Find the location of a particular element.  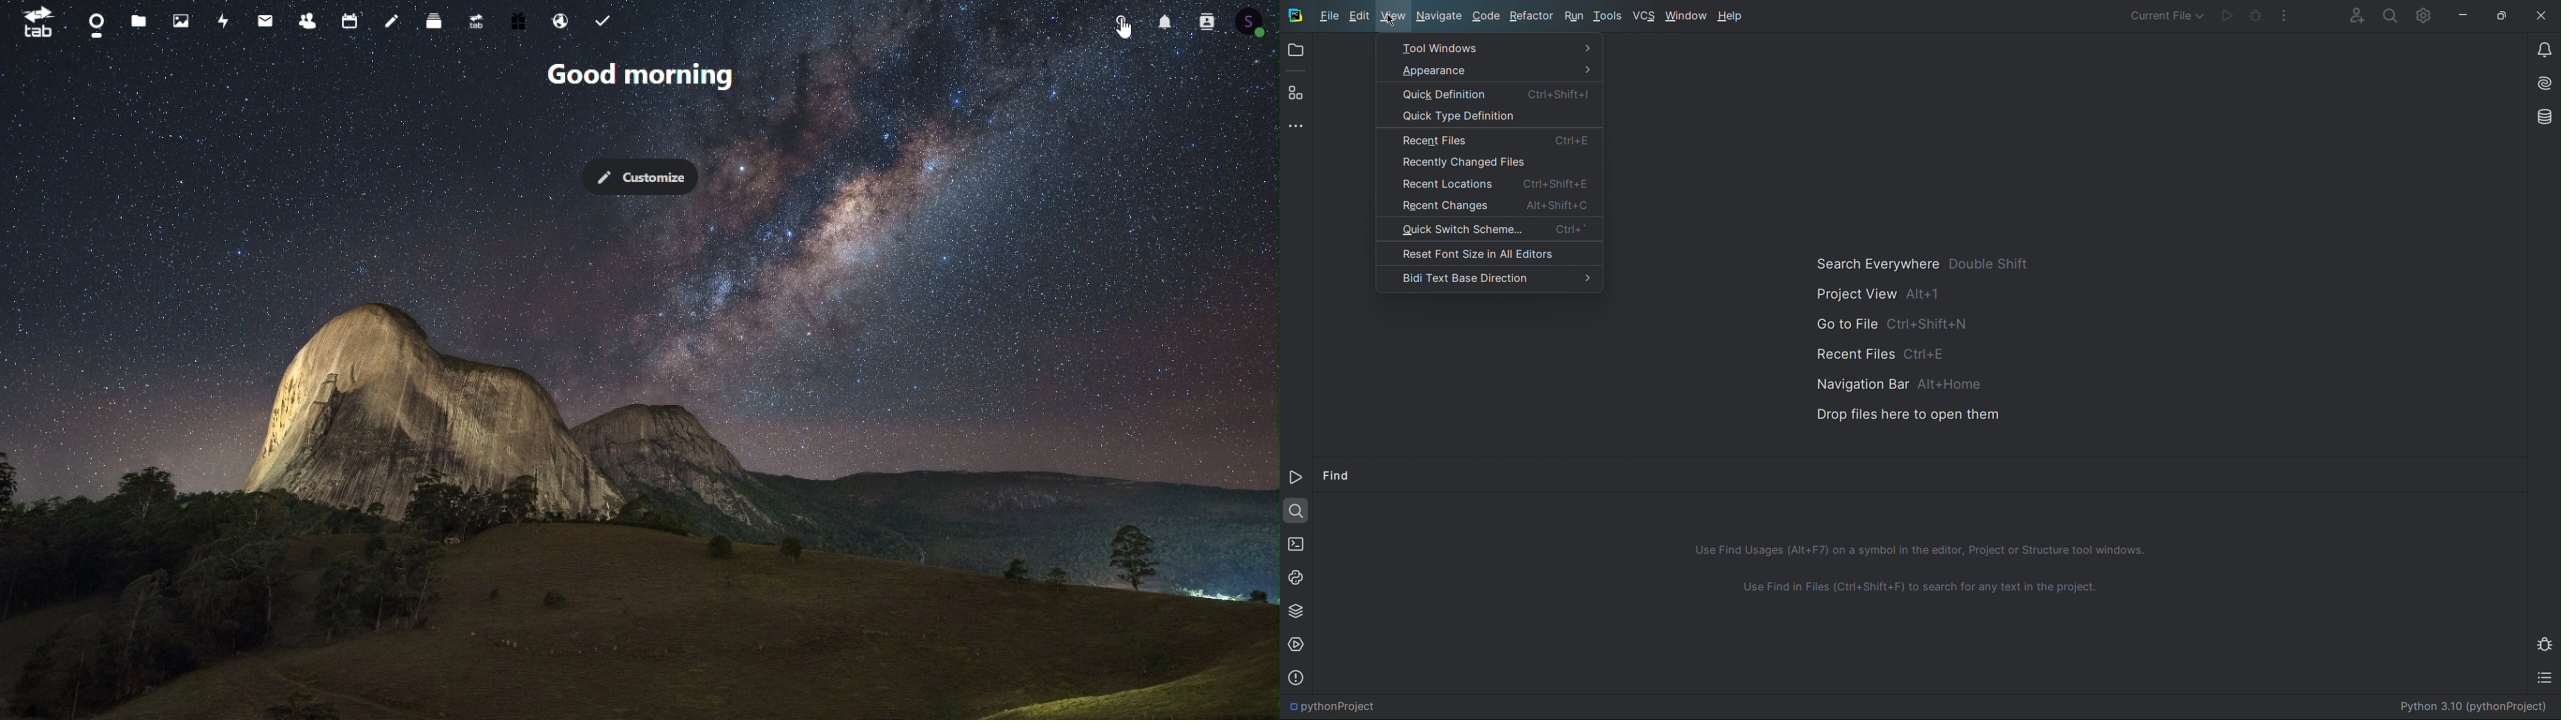

Search is located at coordinates (1123, 22).